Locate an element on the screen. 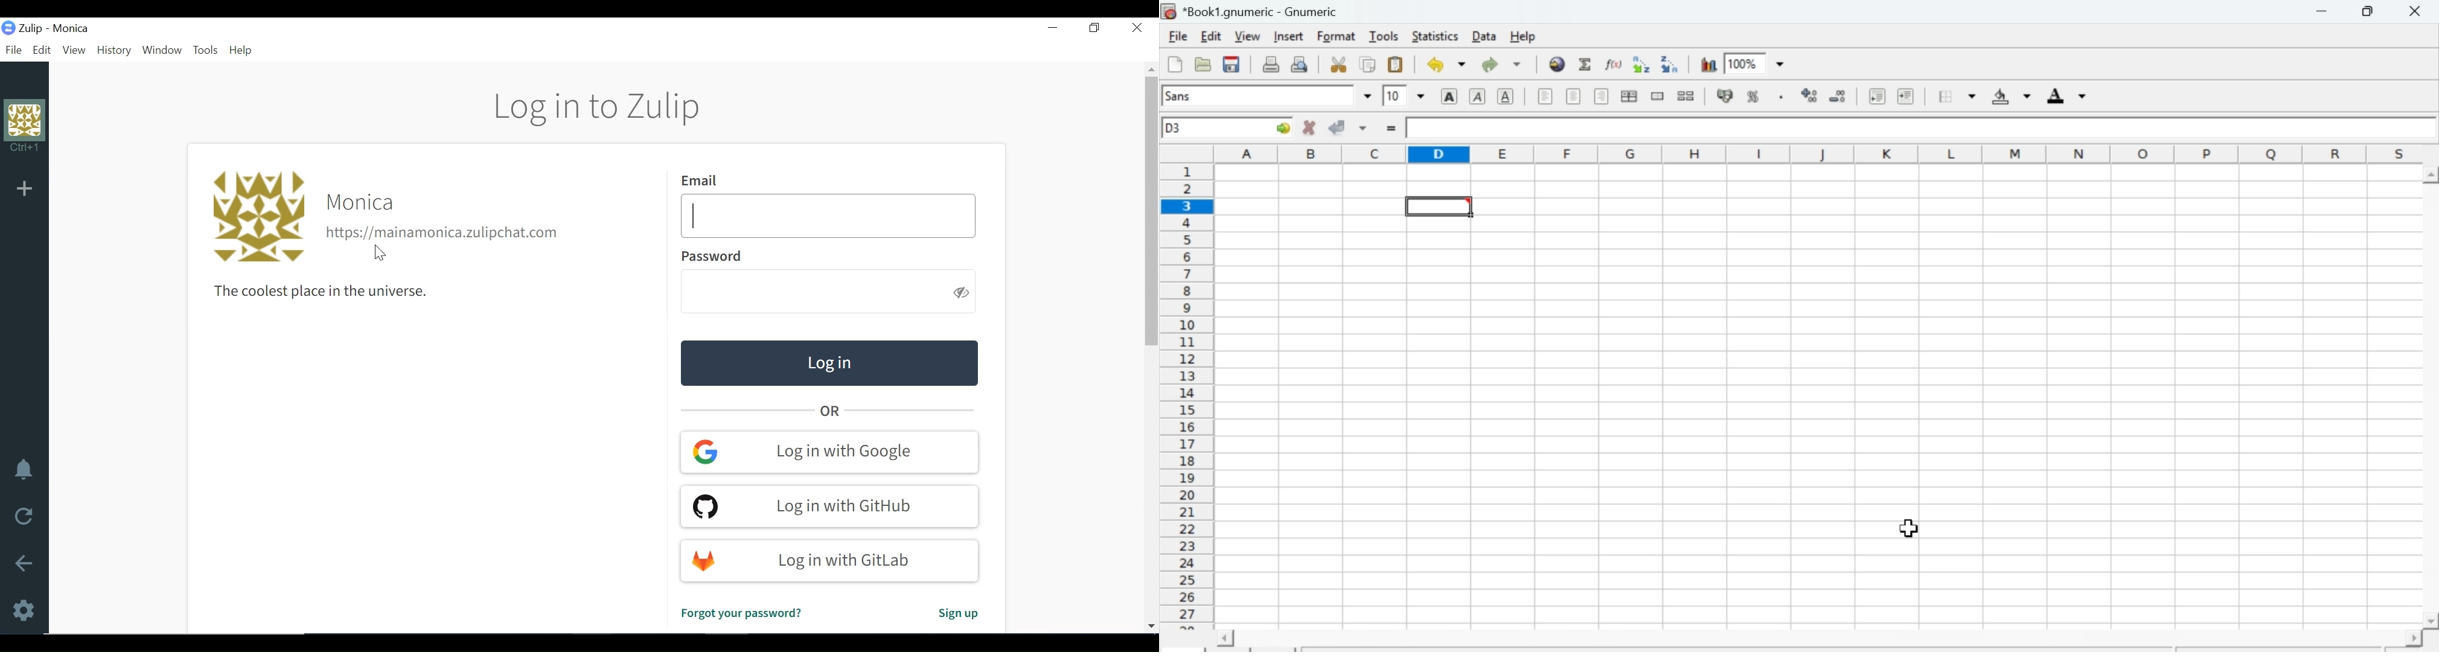  Format the selection as accounting is located at coordinates (1725, 95).